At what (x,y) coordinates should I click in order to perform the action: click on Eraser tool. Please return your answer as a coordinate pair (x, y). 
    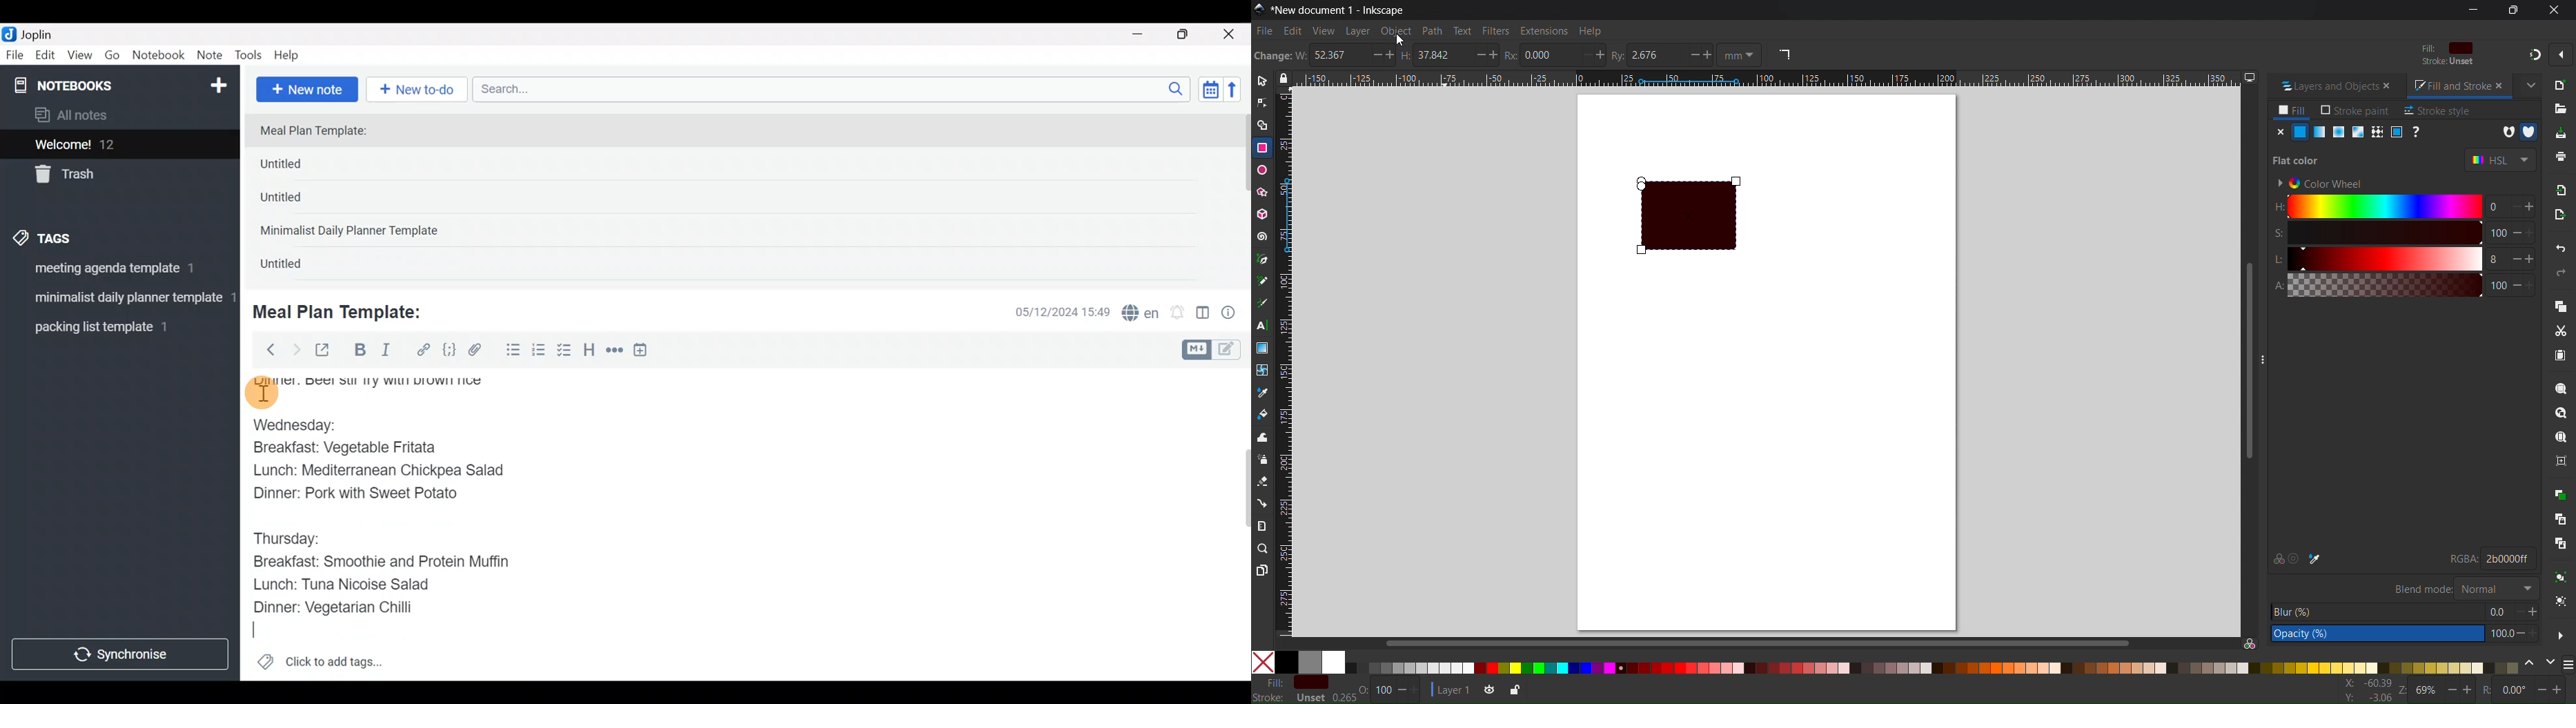
    Looking at the image, I should click on (1263, 481).